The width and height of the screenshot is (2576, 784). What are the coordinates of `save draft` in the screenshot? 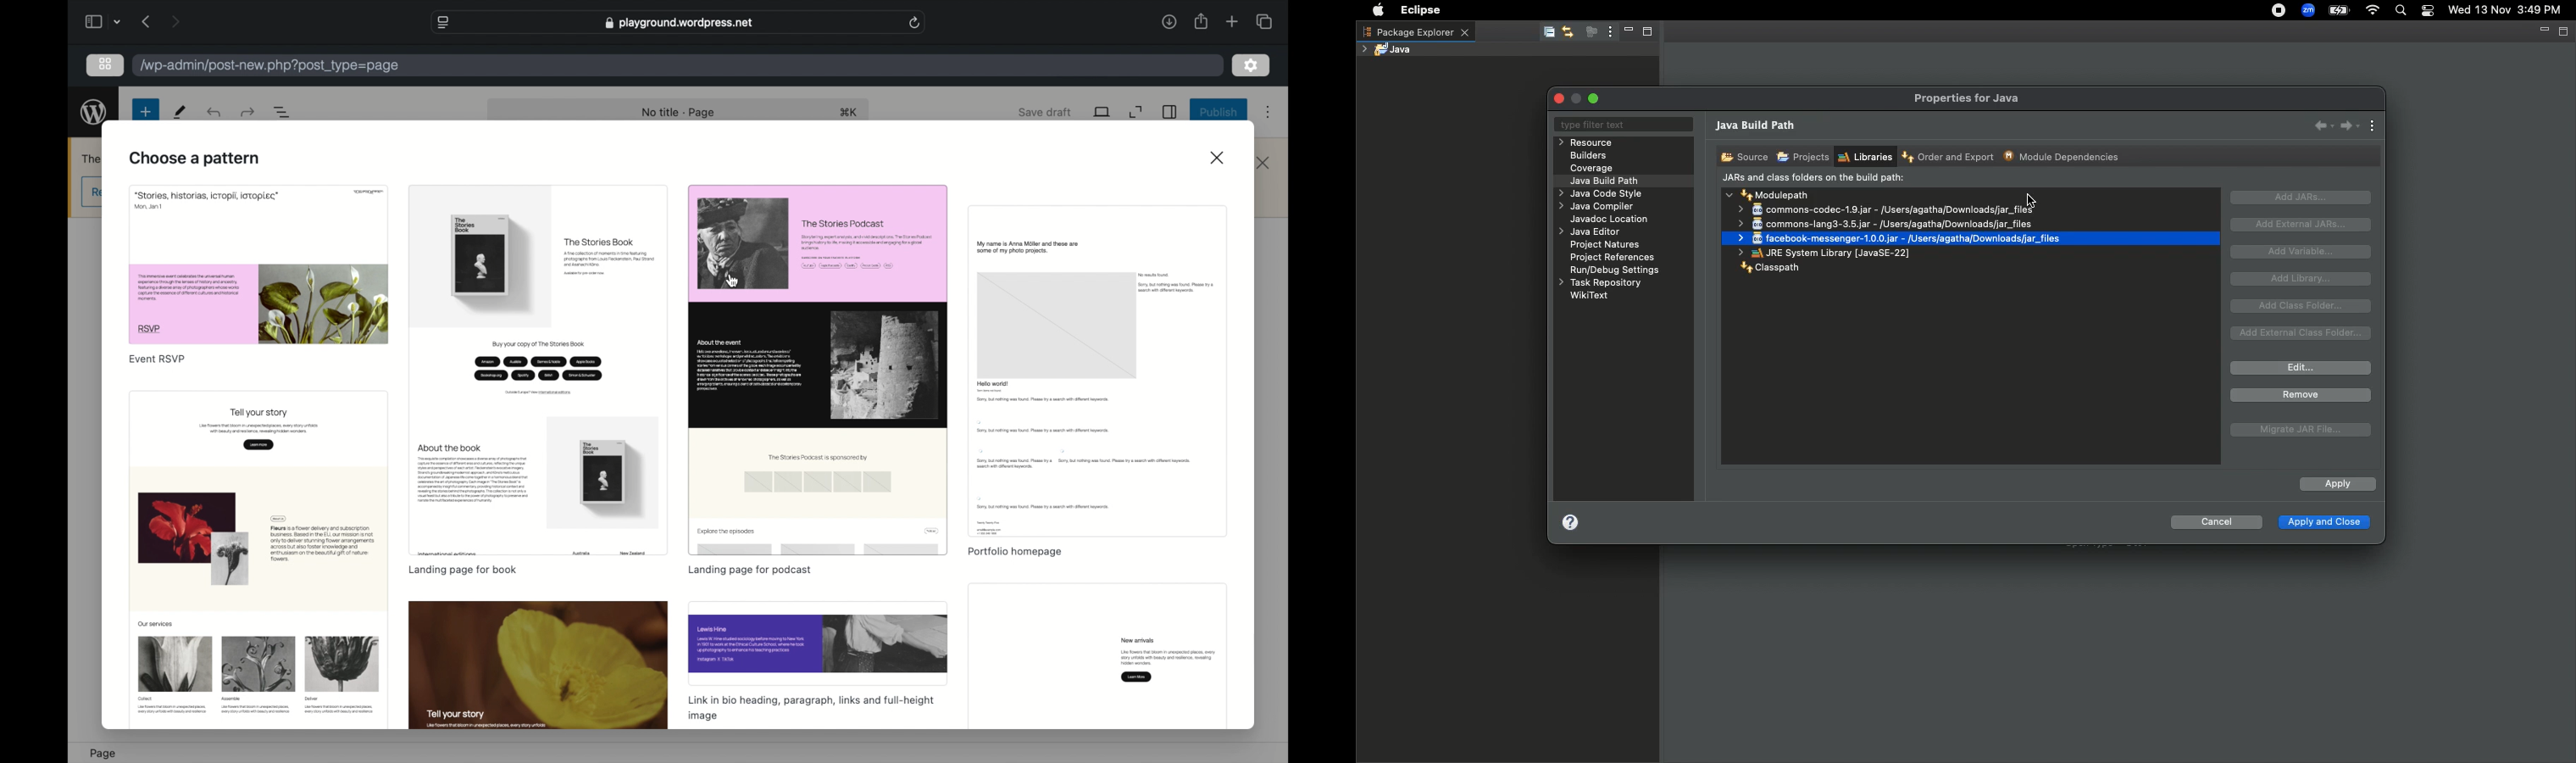 It's located at (1045, 112).